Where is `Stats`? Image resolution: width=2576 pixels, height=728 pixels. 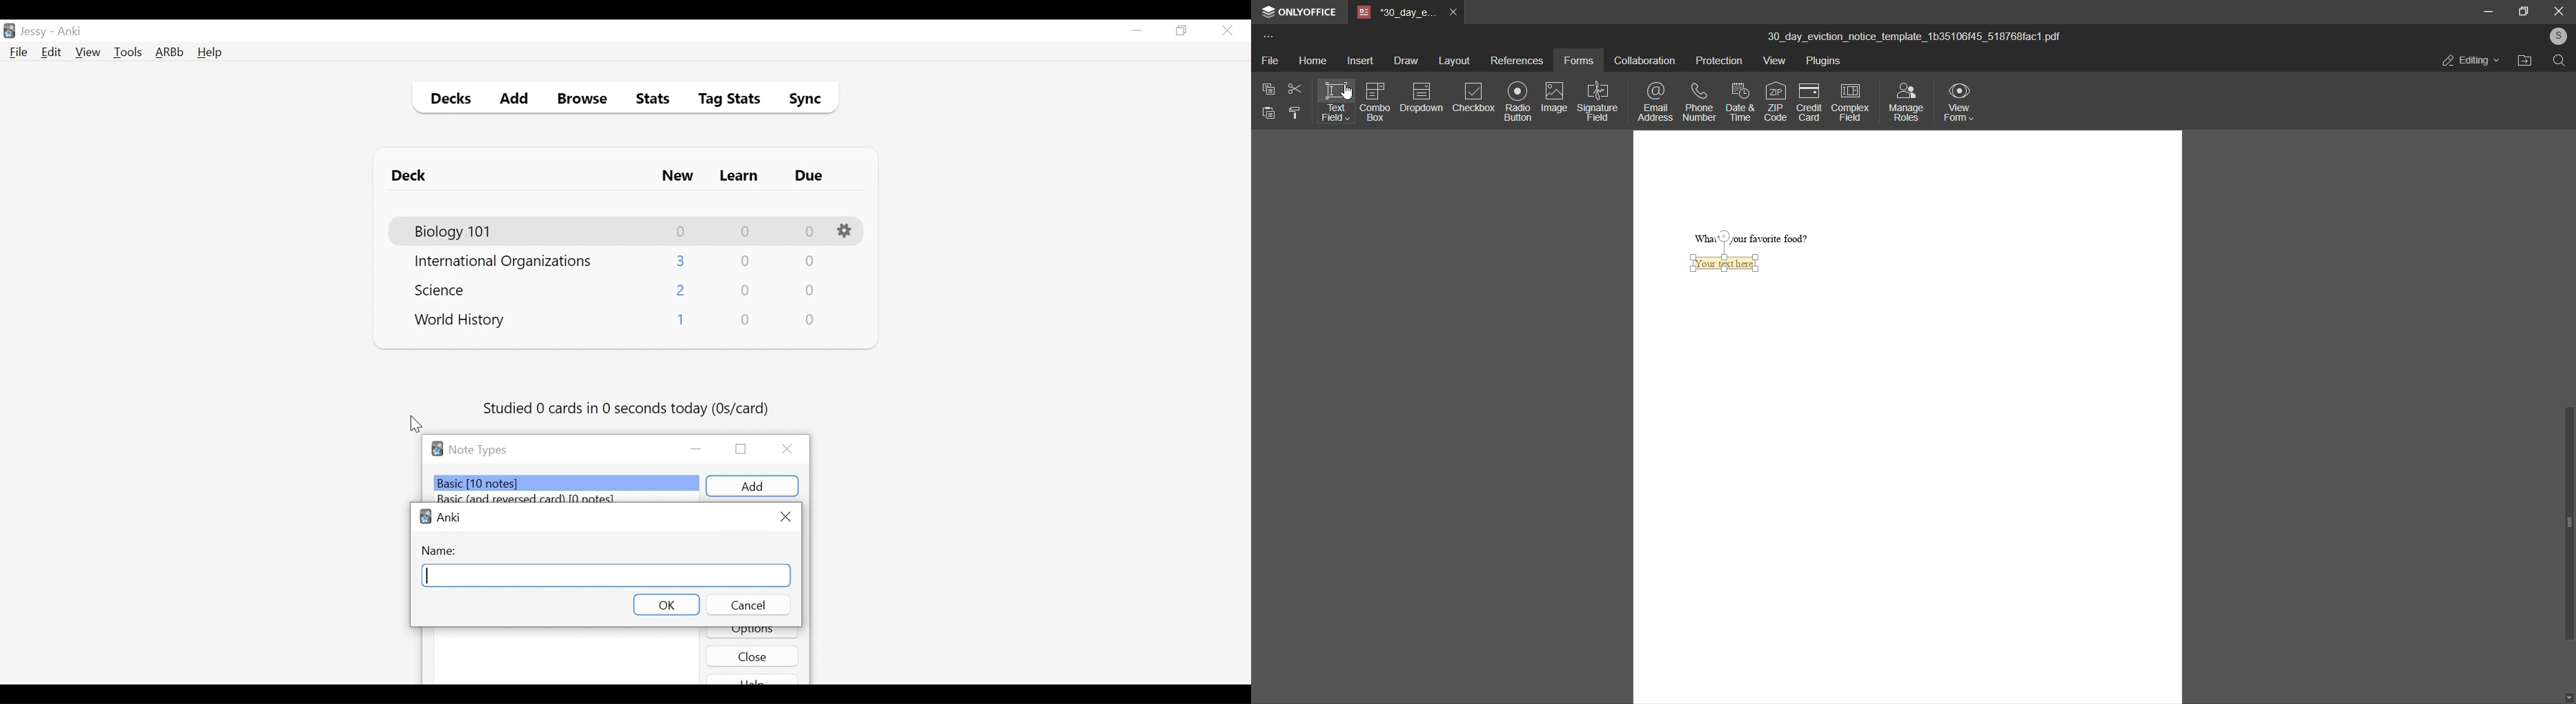 Stats is located at coordinates (648, 99).